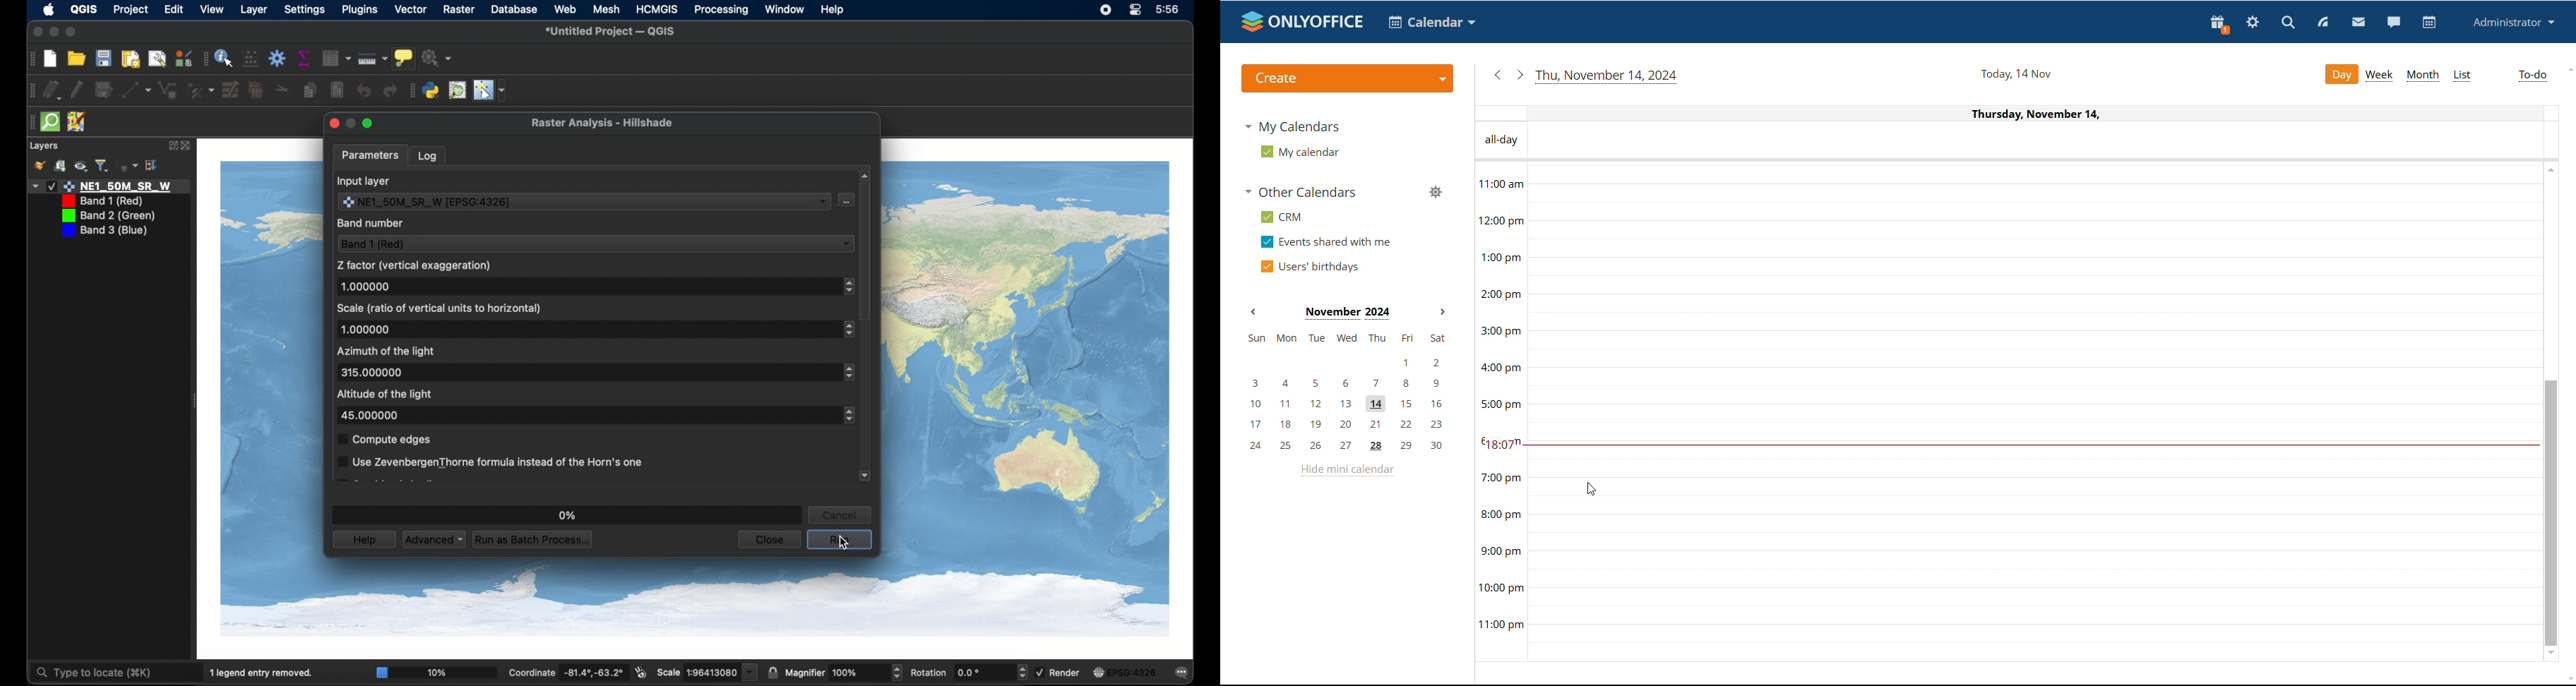 The width and height of the screenshot is (2576, 700). What do you see at coordinates (2016, 114) in the screenshot?
I see `Current date` at bounding box center [2016, 114].